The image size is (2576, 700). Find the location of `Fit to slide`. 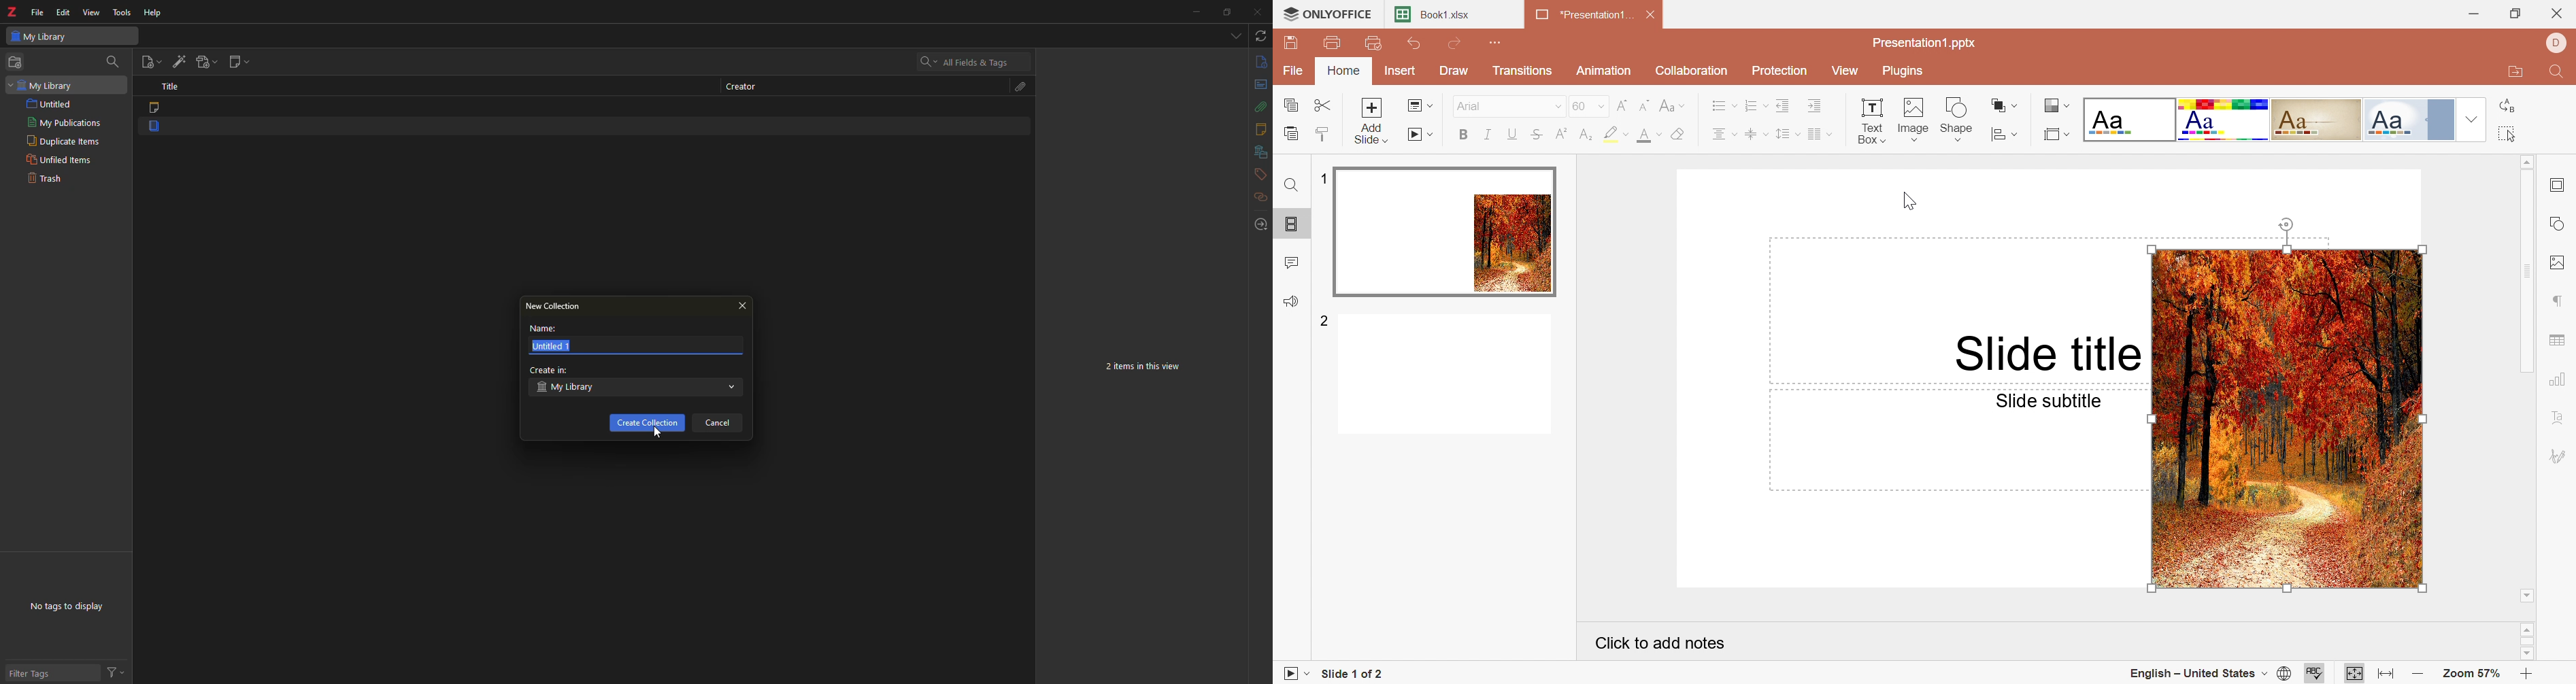

Fit to slide is located at coordinates (2354, 672).